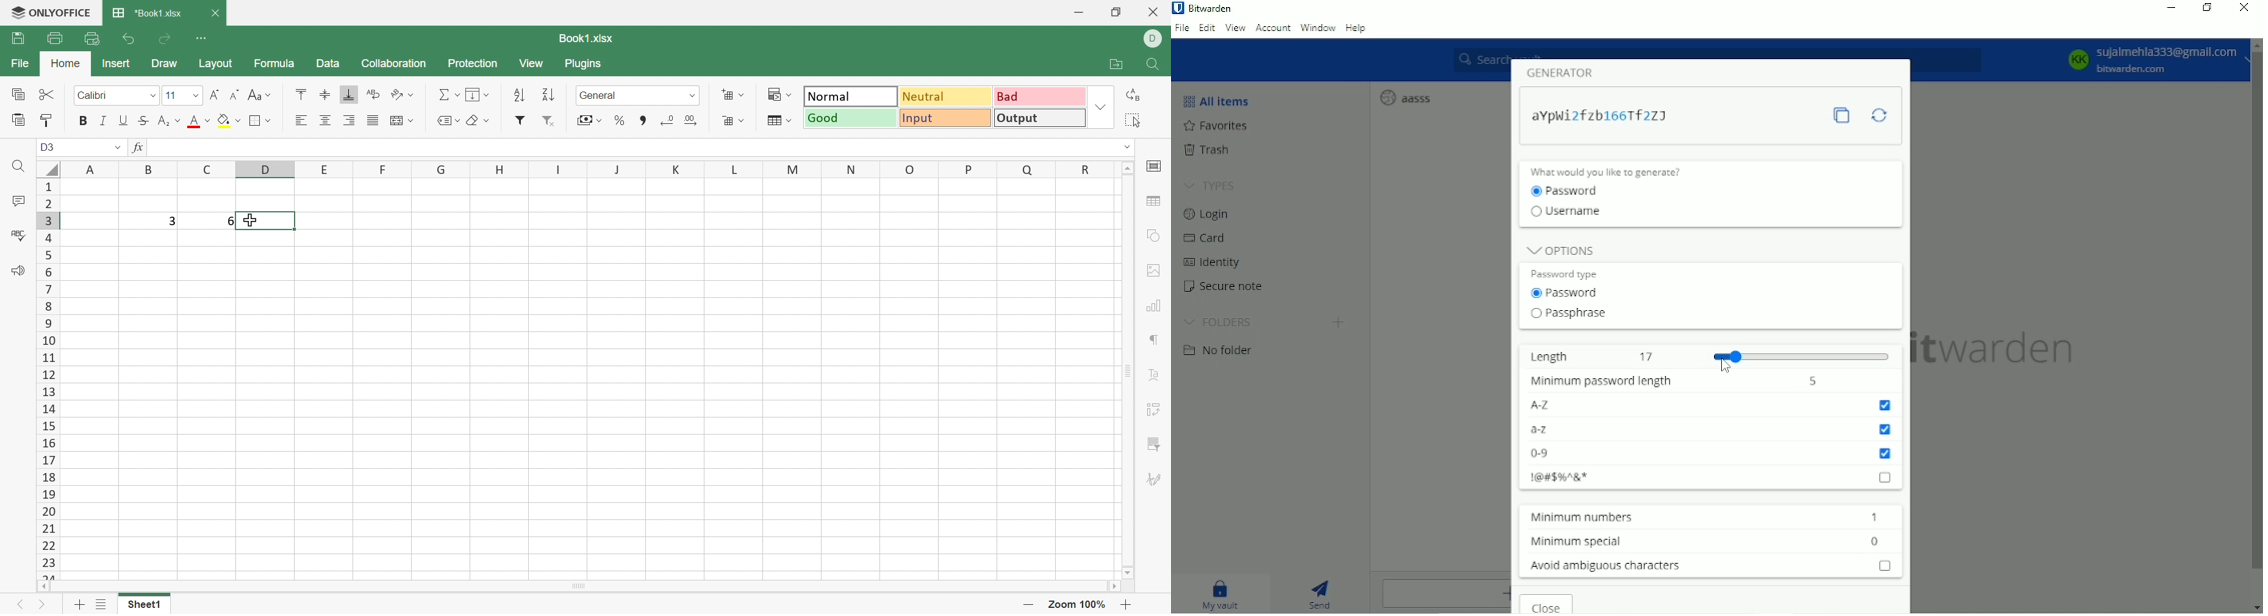 Image resolution: width=2268 pixels, height=616 pixels. What do you see at coordinates (370, 95) in the screenshot?
I see `Wrap text` at bounding box center [370, 95].